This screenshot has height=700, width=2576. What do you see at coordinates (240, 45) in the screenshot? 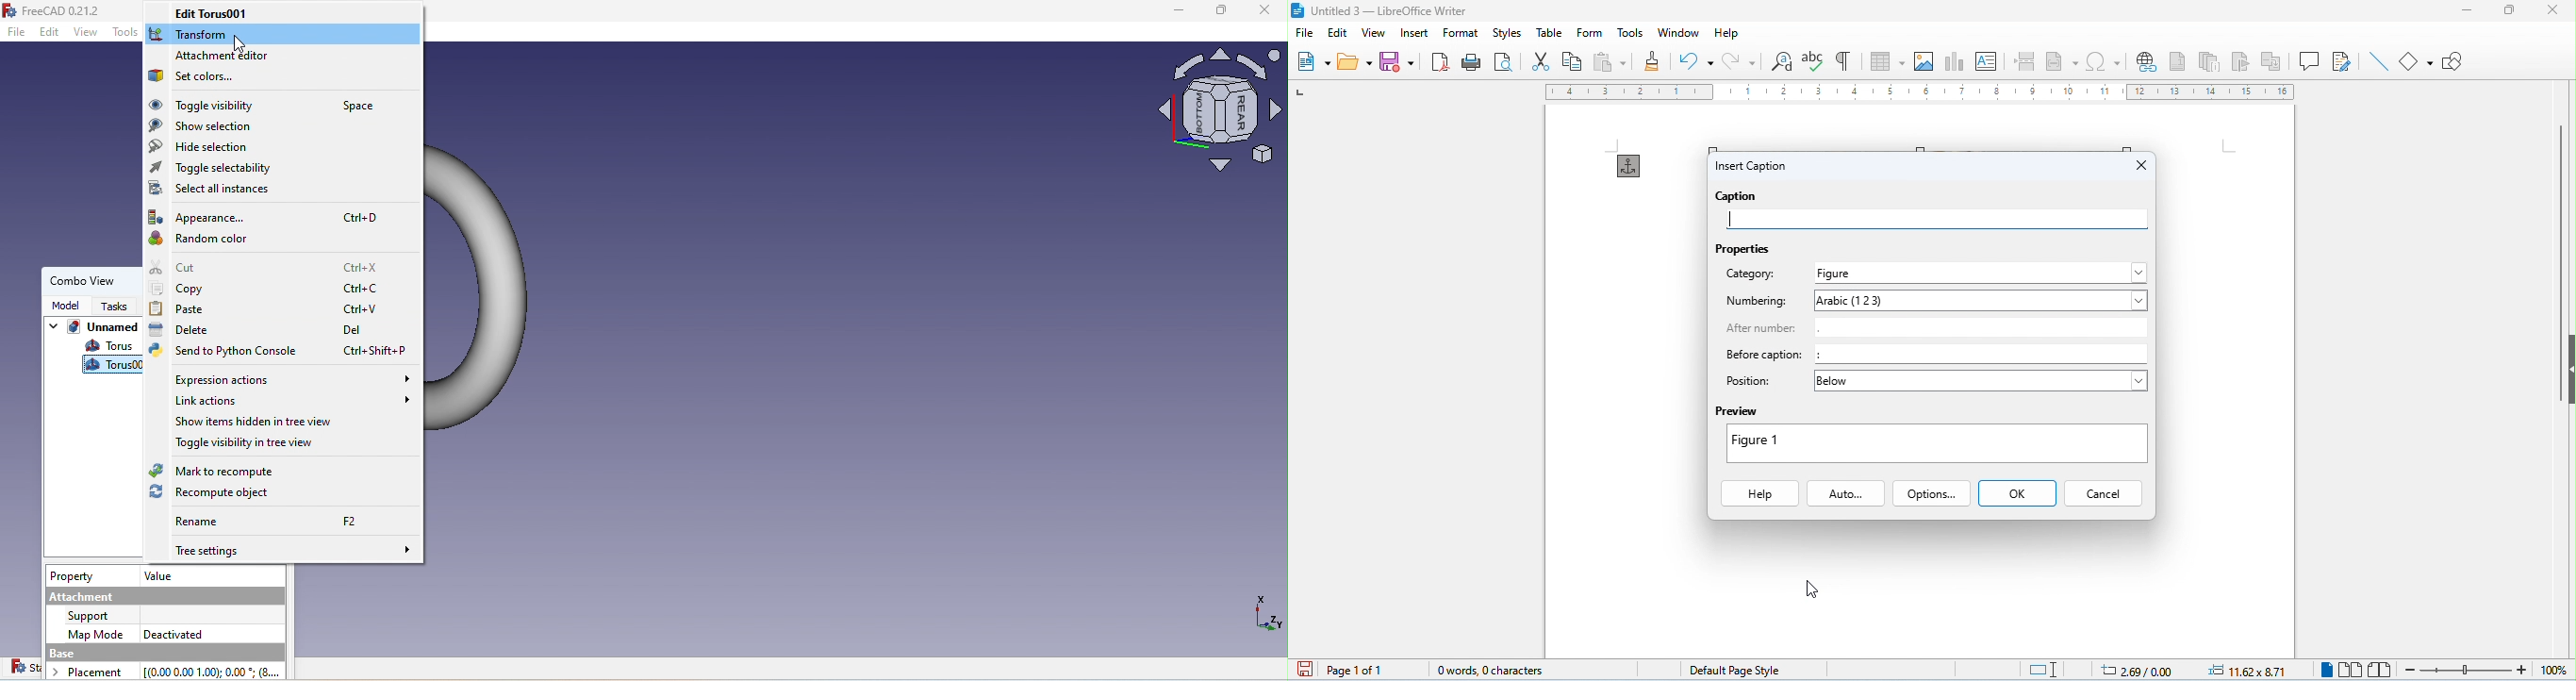
I see `Close` at bounding box center [240, 45].